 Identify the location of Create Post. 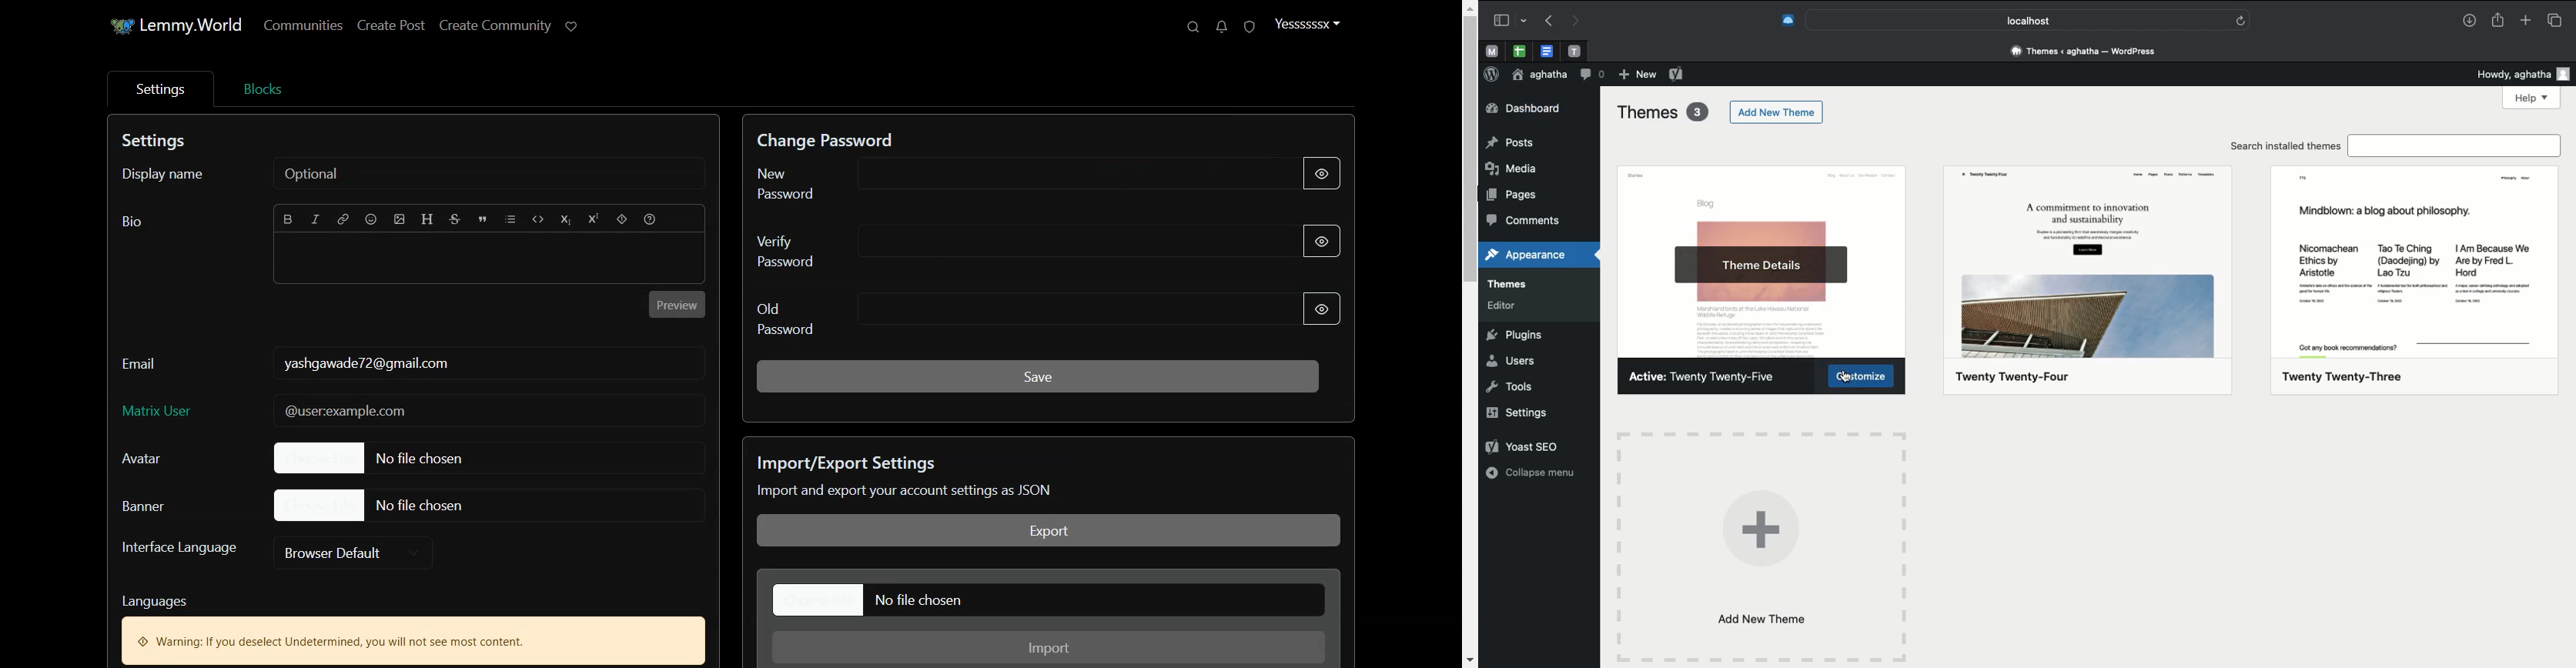
(391, 26).